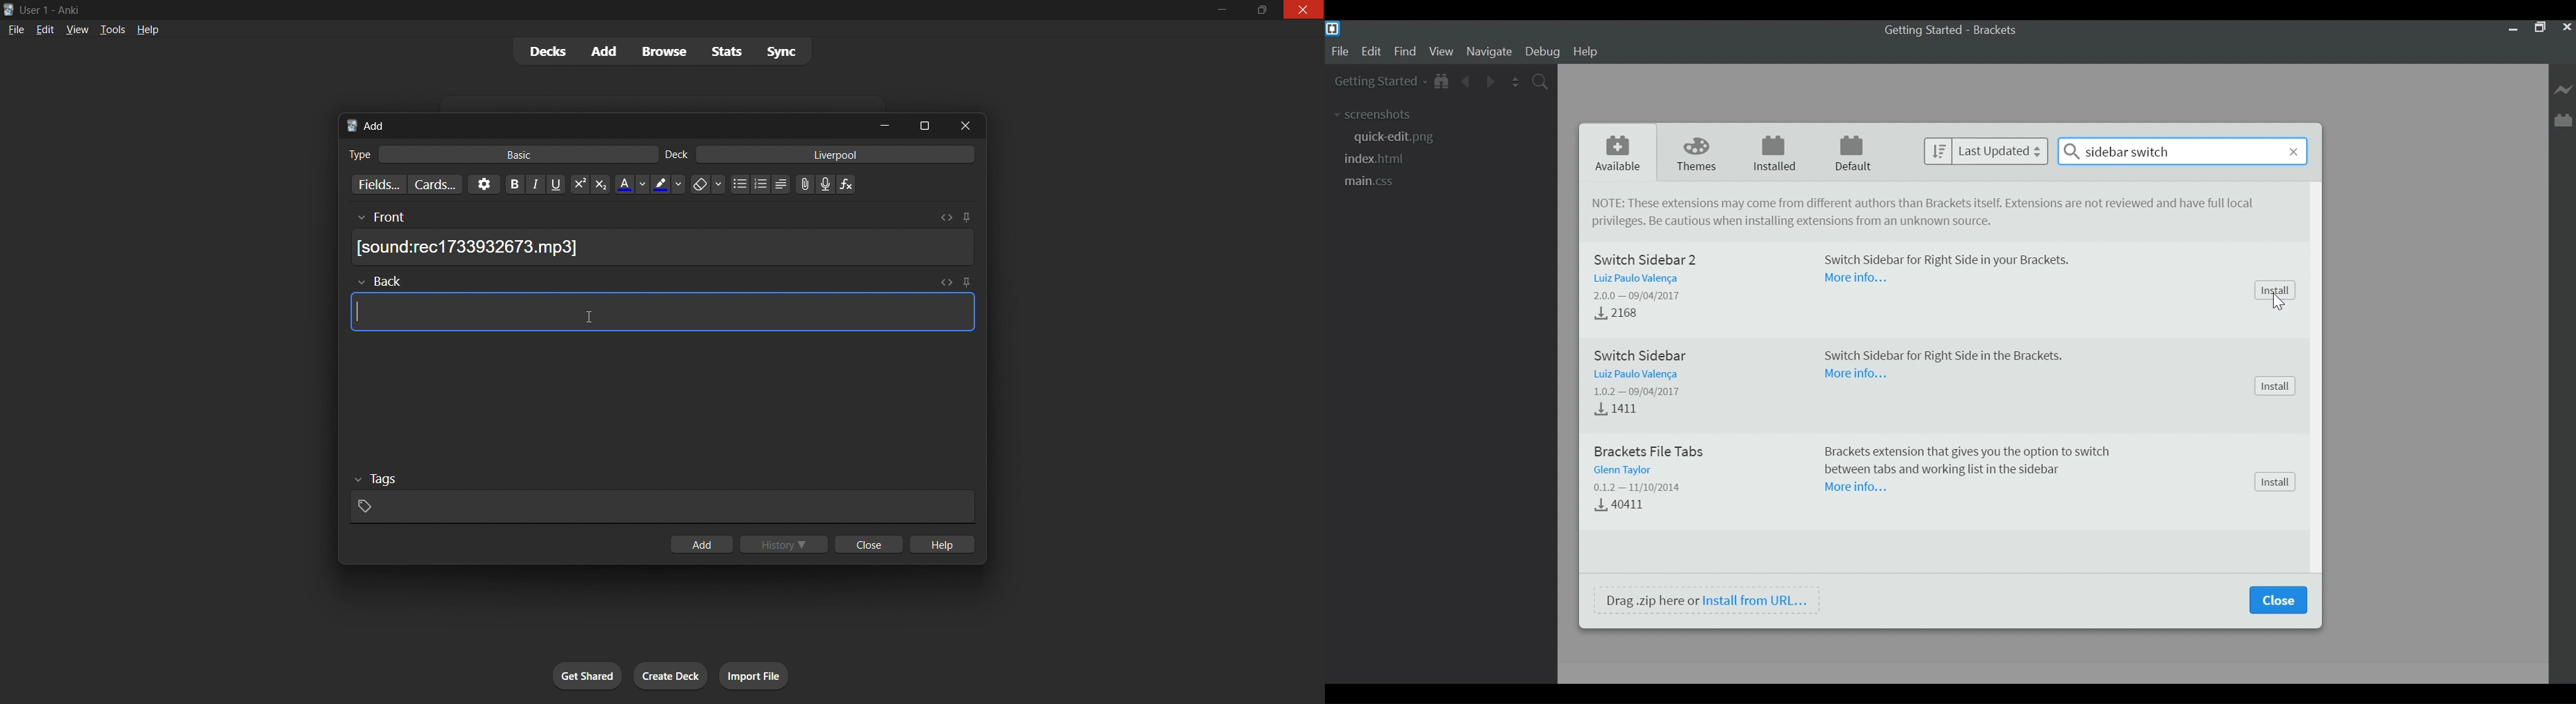 The height and width of the screenshot is (728, 2576). Describe the element at coordinates (1646, 355) in the screenshot. I see `Switch Sidebar` at that location.